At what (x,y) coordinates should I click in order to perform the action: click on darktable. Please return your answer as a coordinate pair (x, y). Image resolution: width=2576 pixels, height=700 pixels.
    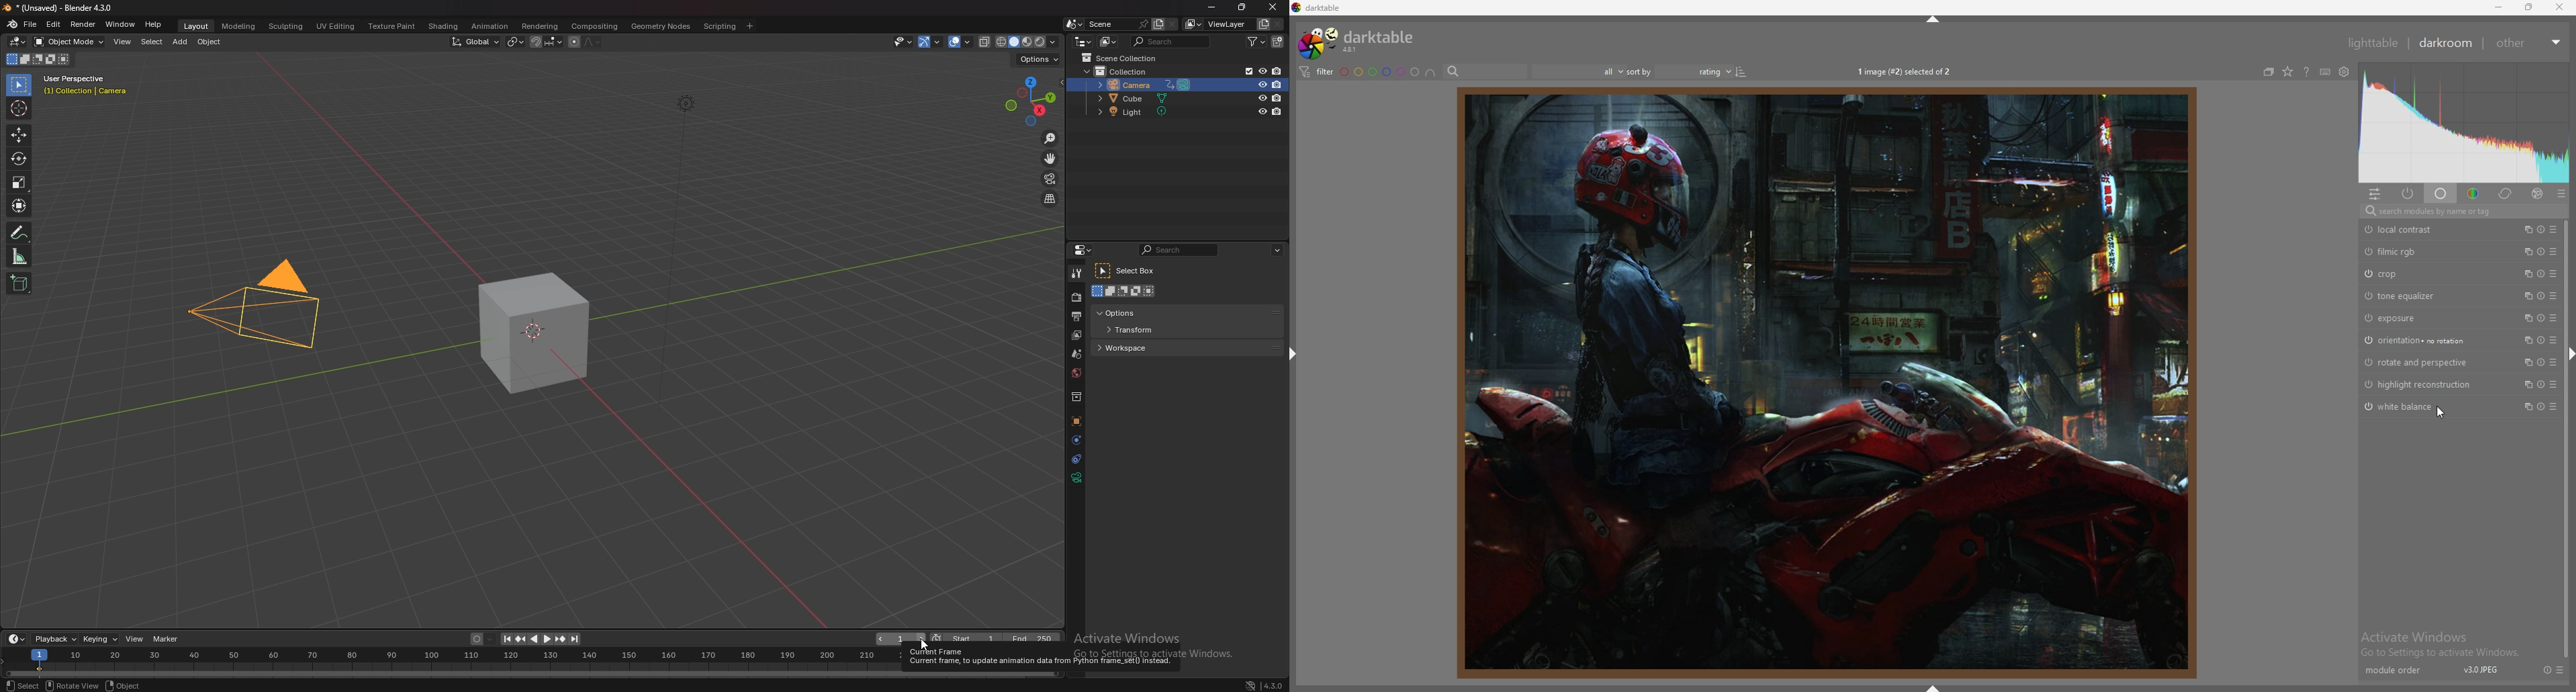
    Looking at the image, I should click on (1319, 7).